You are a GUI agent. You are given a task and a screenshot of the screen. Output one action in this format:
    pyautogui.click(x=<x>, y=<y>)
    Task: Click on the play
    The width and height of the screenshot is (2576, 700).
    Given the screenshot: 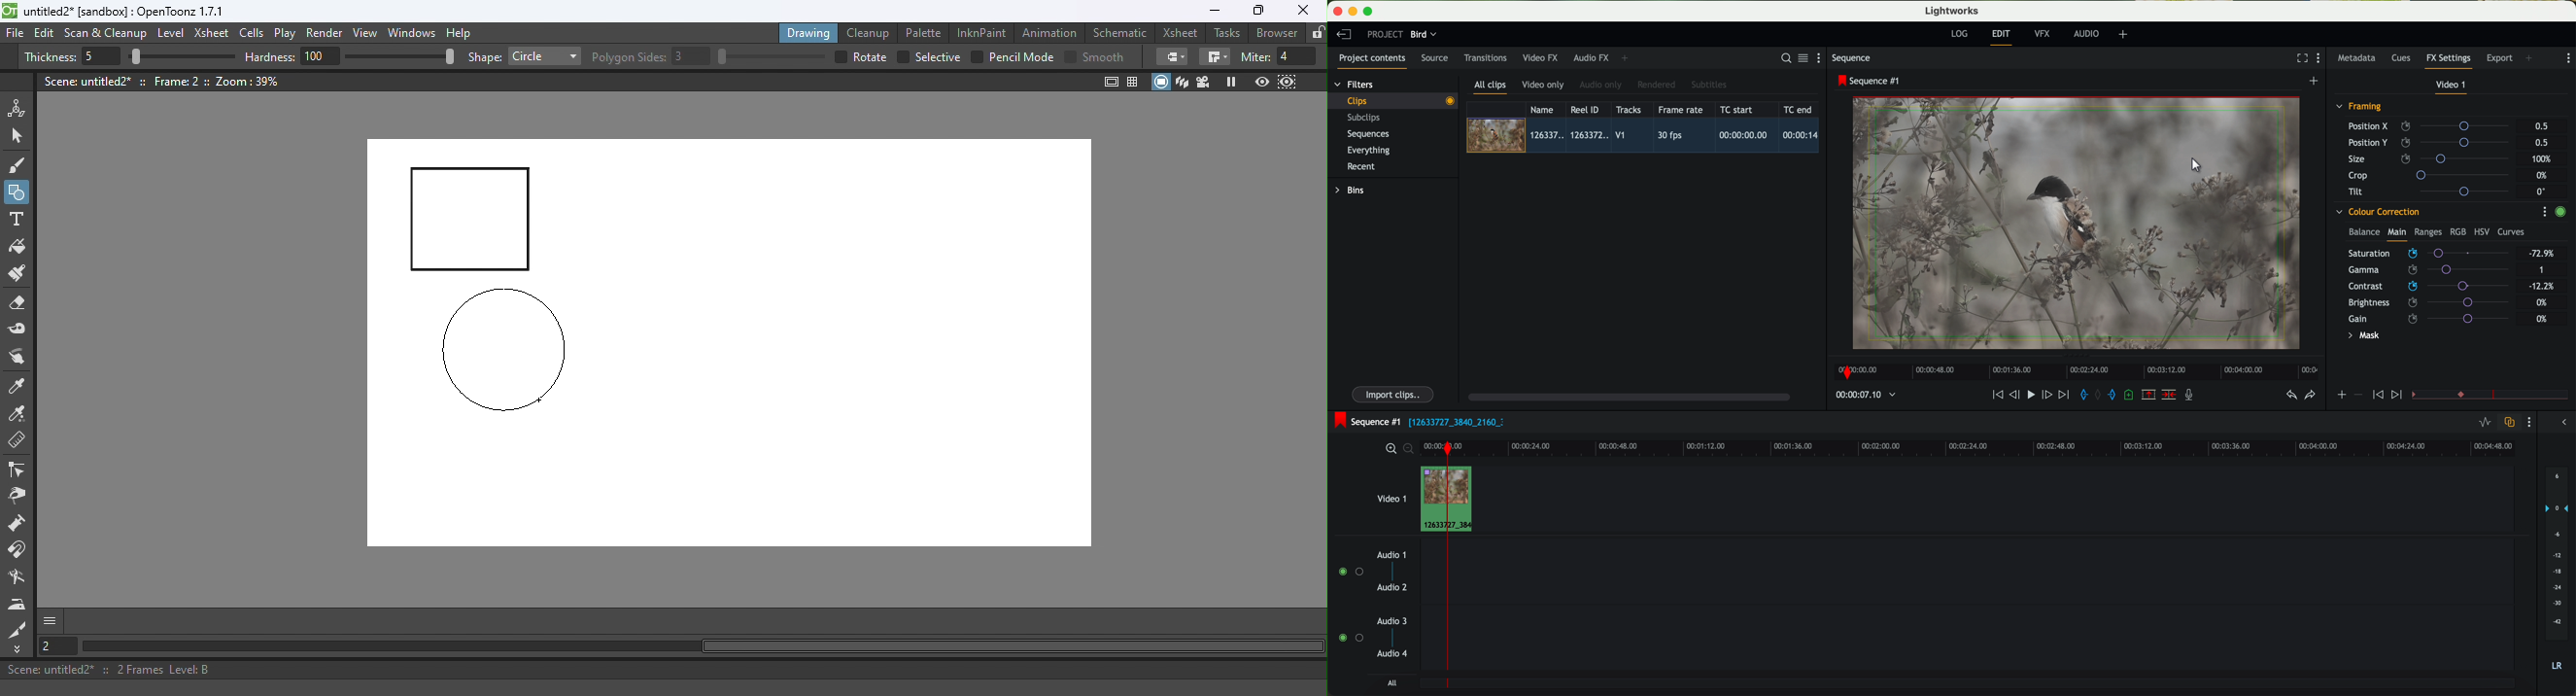 What is the action you would take?
    pyautogui.click(x=2030, y=394)
    